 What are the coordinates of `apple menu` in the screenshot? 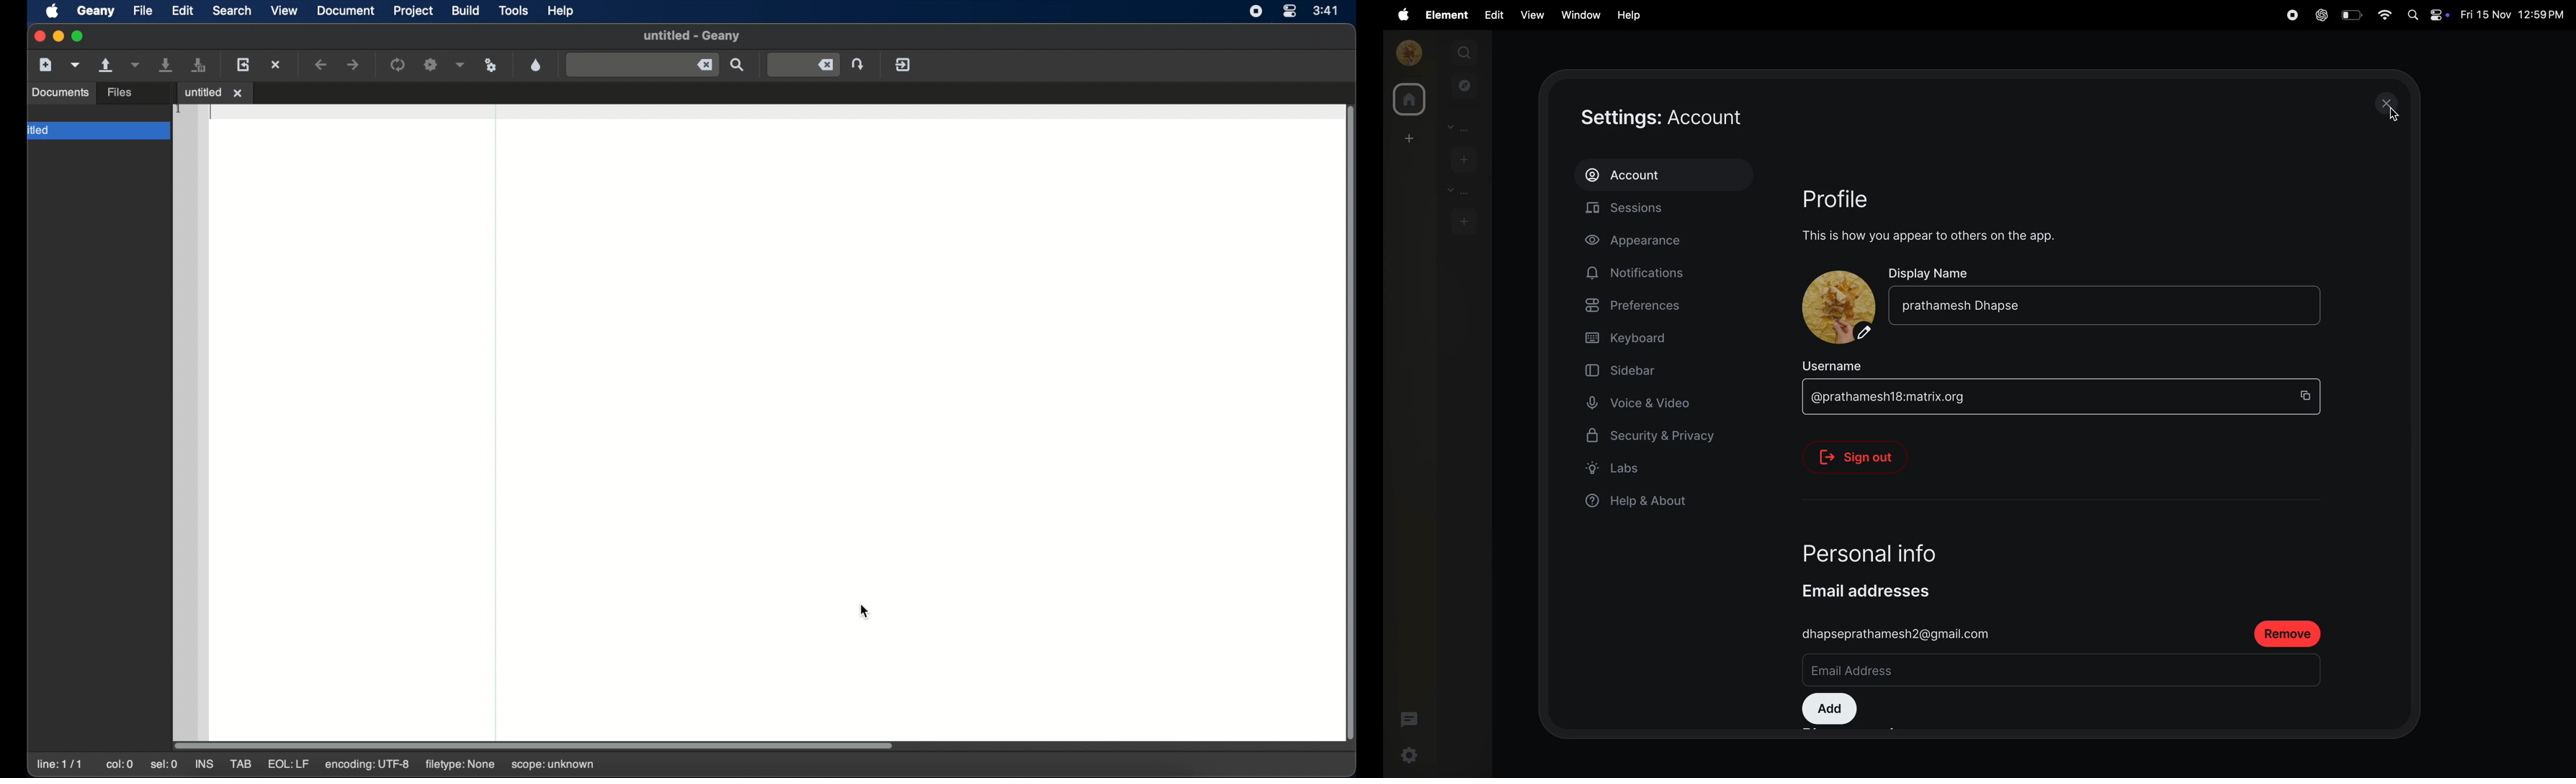 It's located at (1402, 15).